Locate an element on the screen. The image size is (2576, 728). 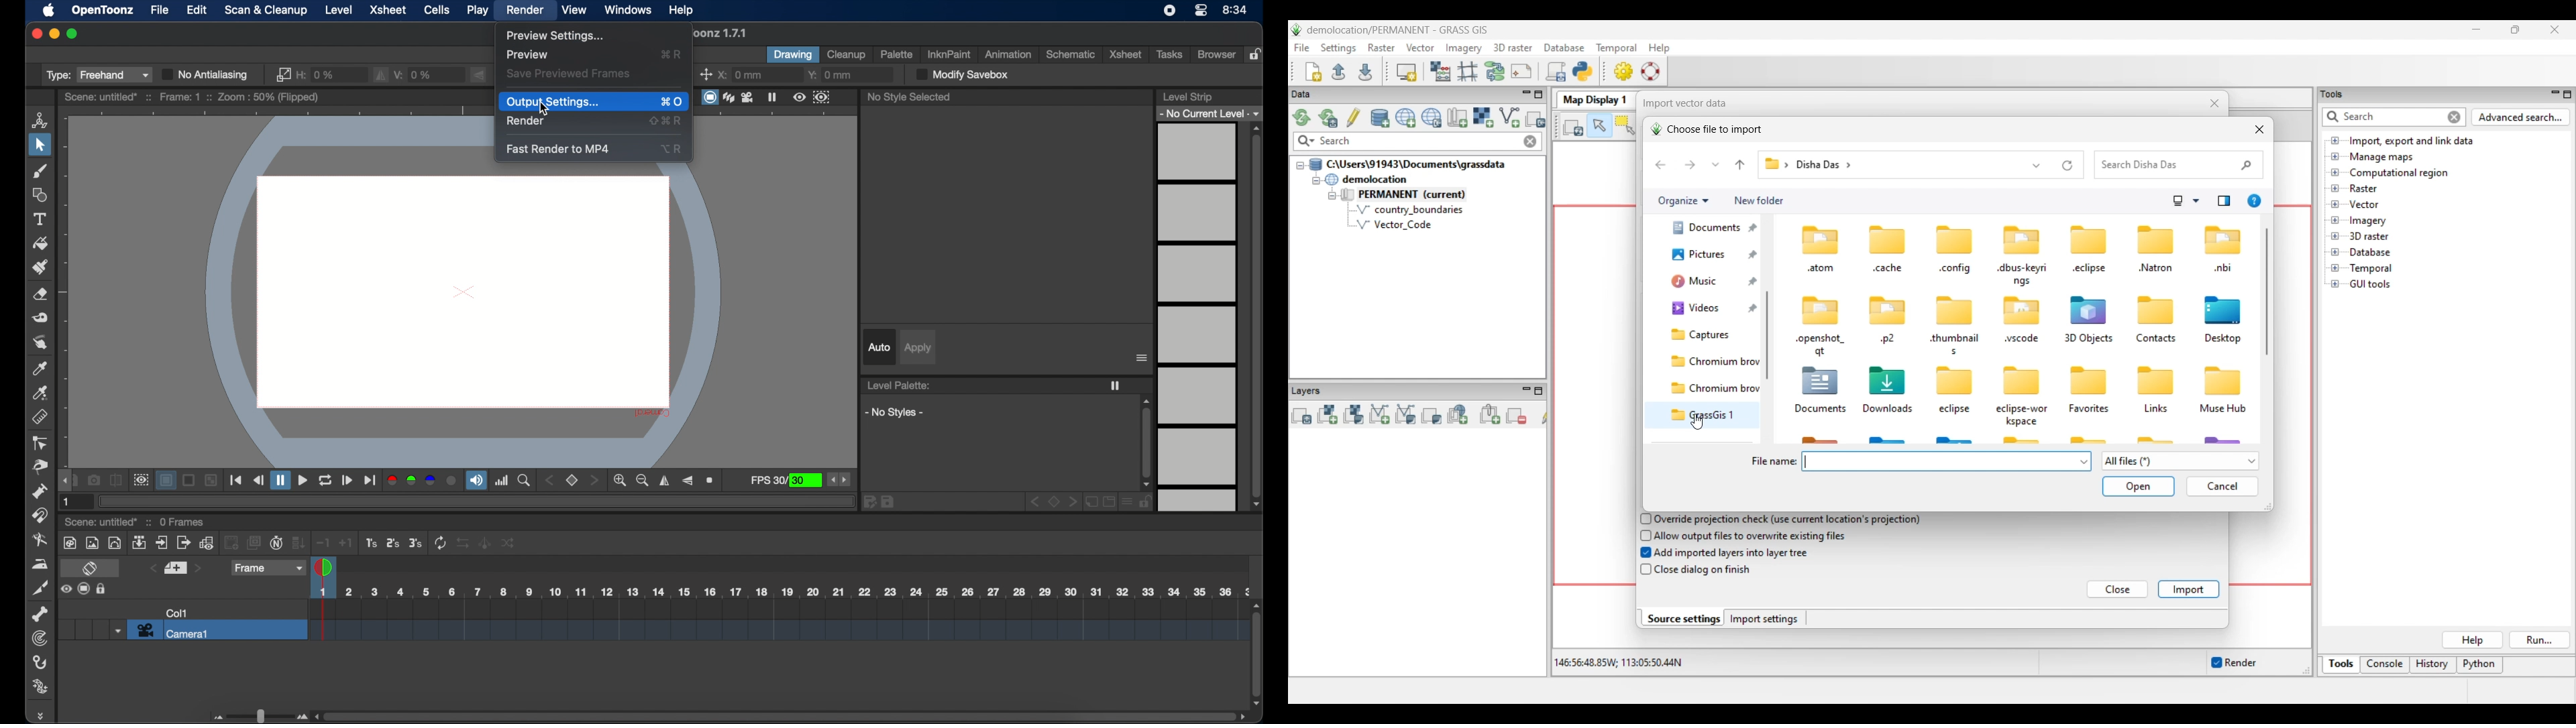
 is located at coordinates (103, 589).